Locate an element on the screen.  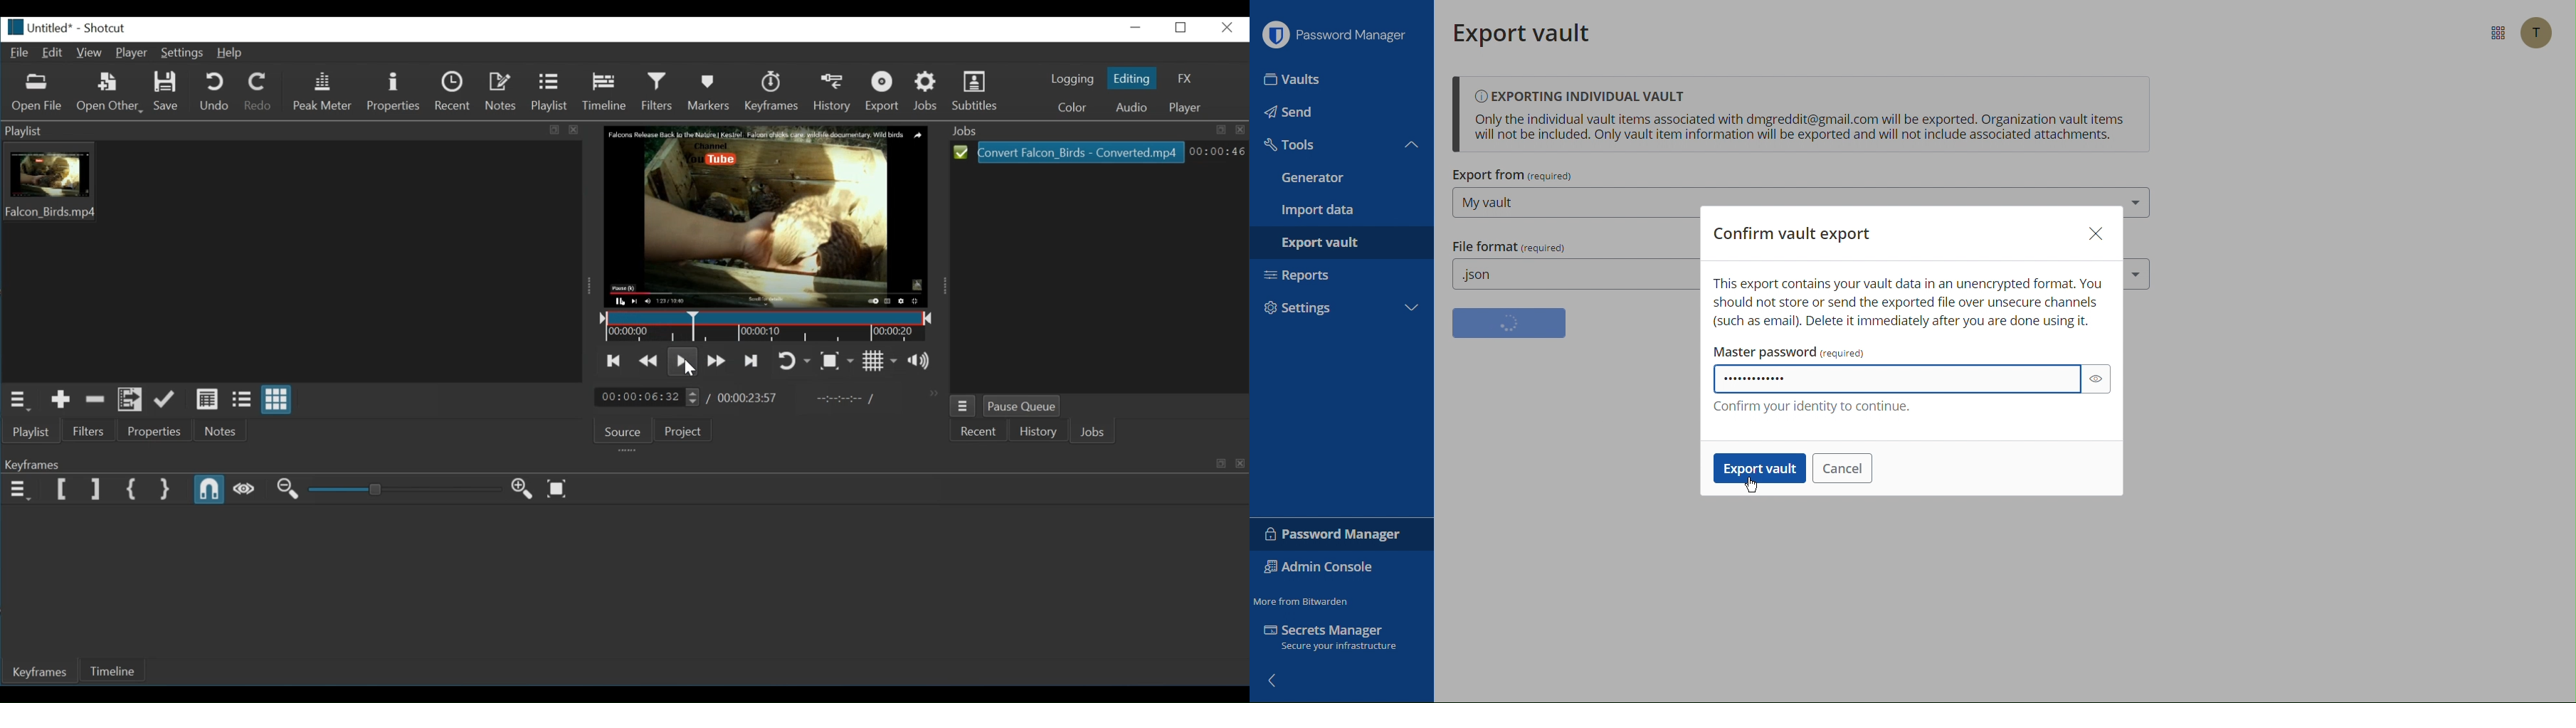
Master password is located at coordinates (1915, 350).